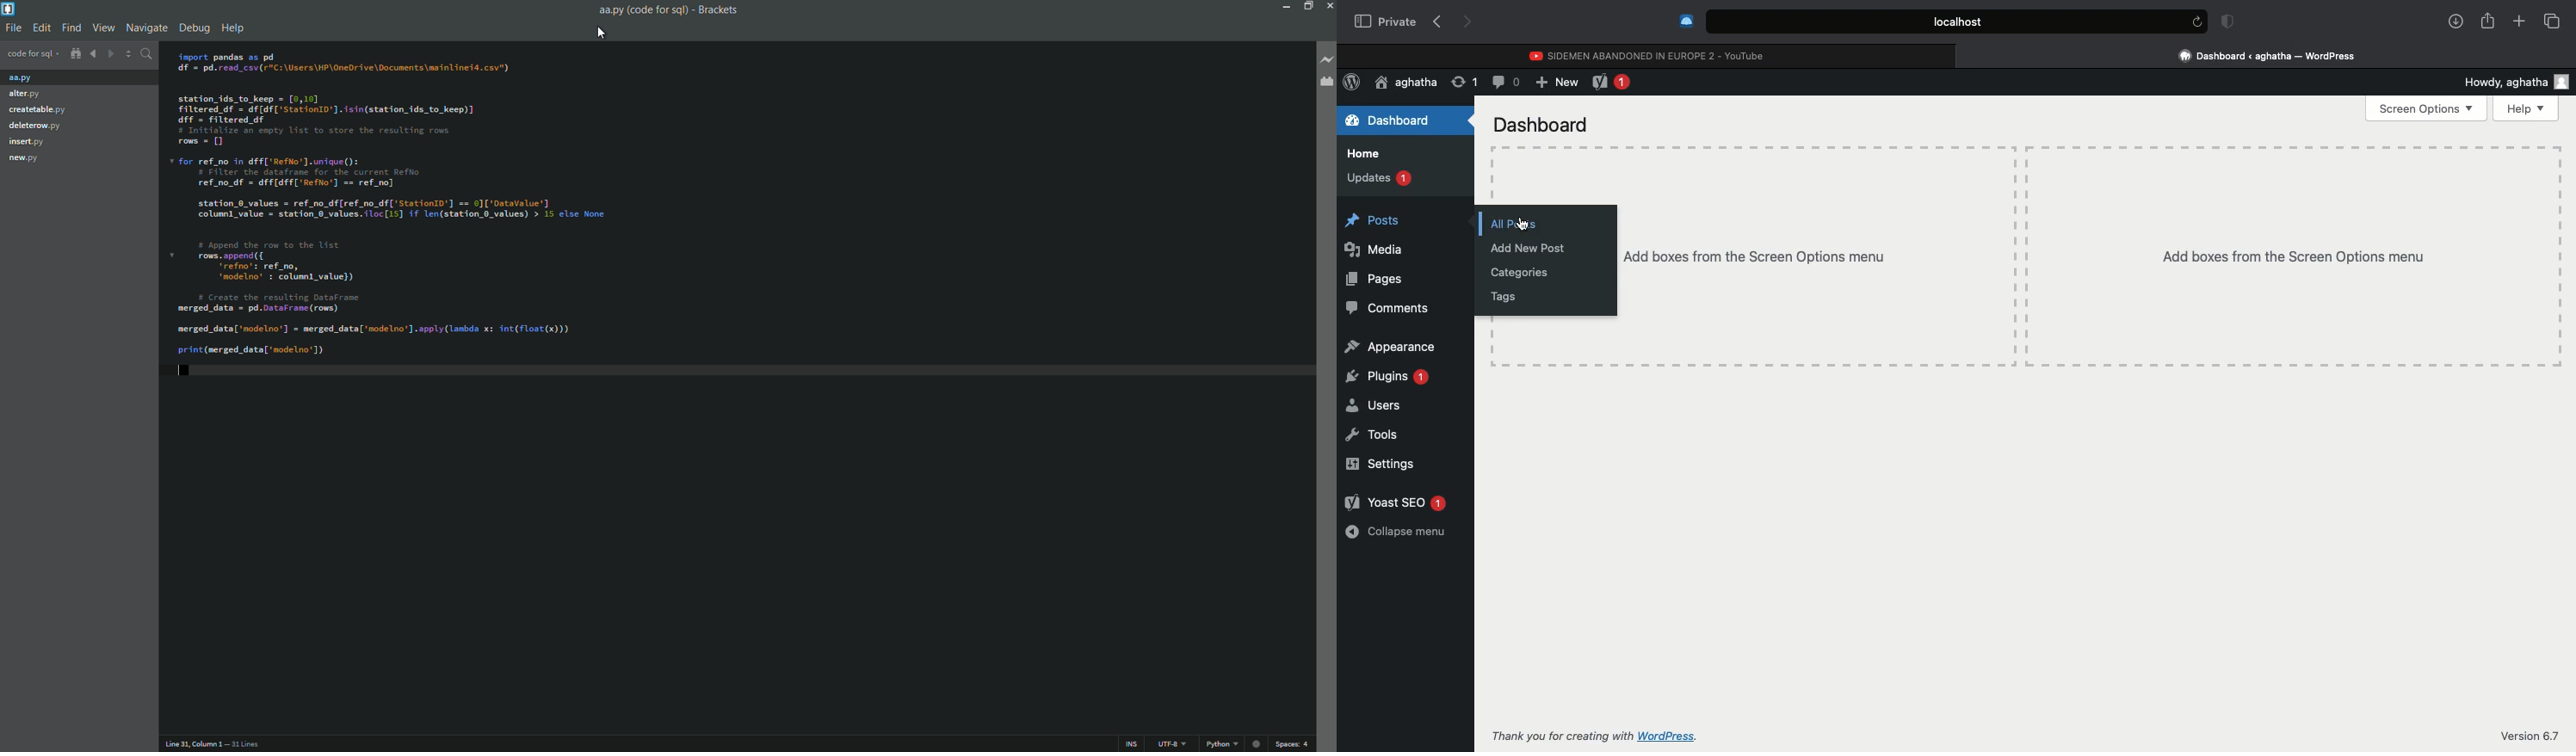 This screenshot has height=756, width=2576. Describe the element at coordinates (2268, 55) in the screenshot. I see `Clicking on Wordpress tab` at that location.